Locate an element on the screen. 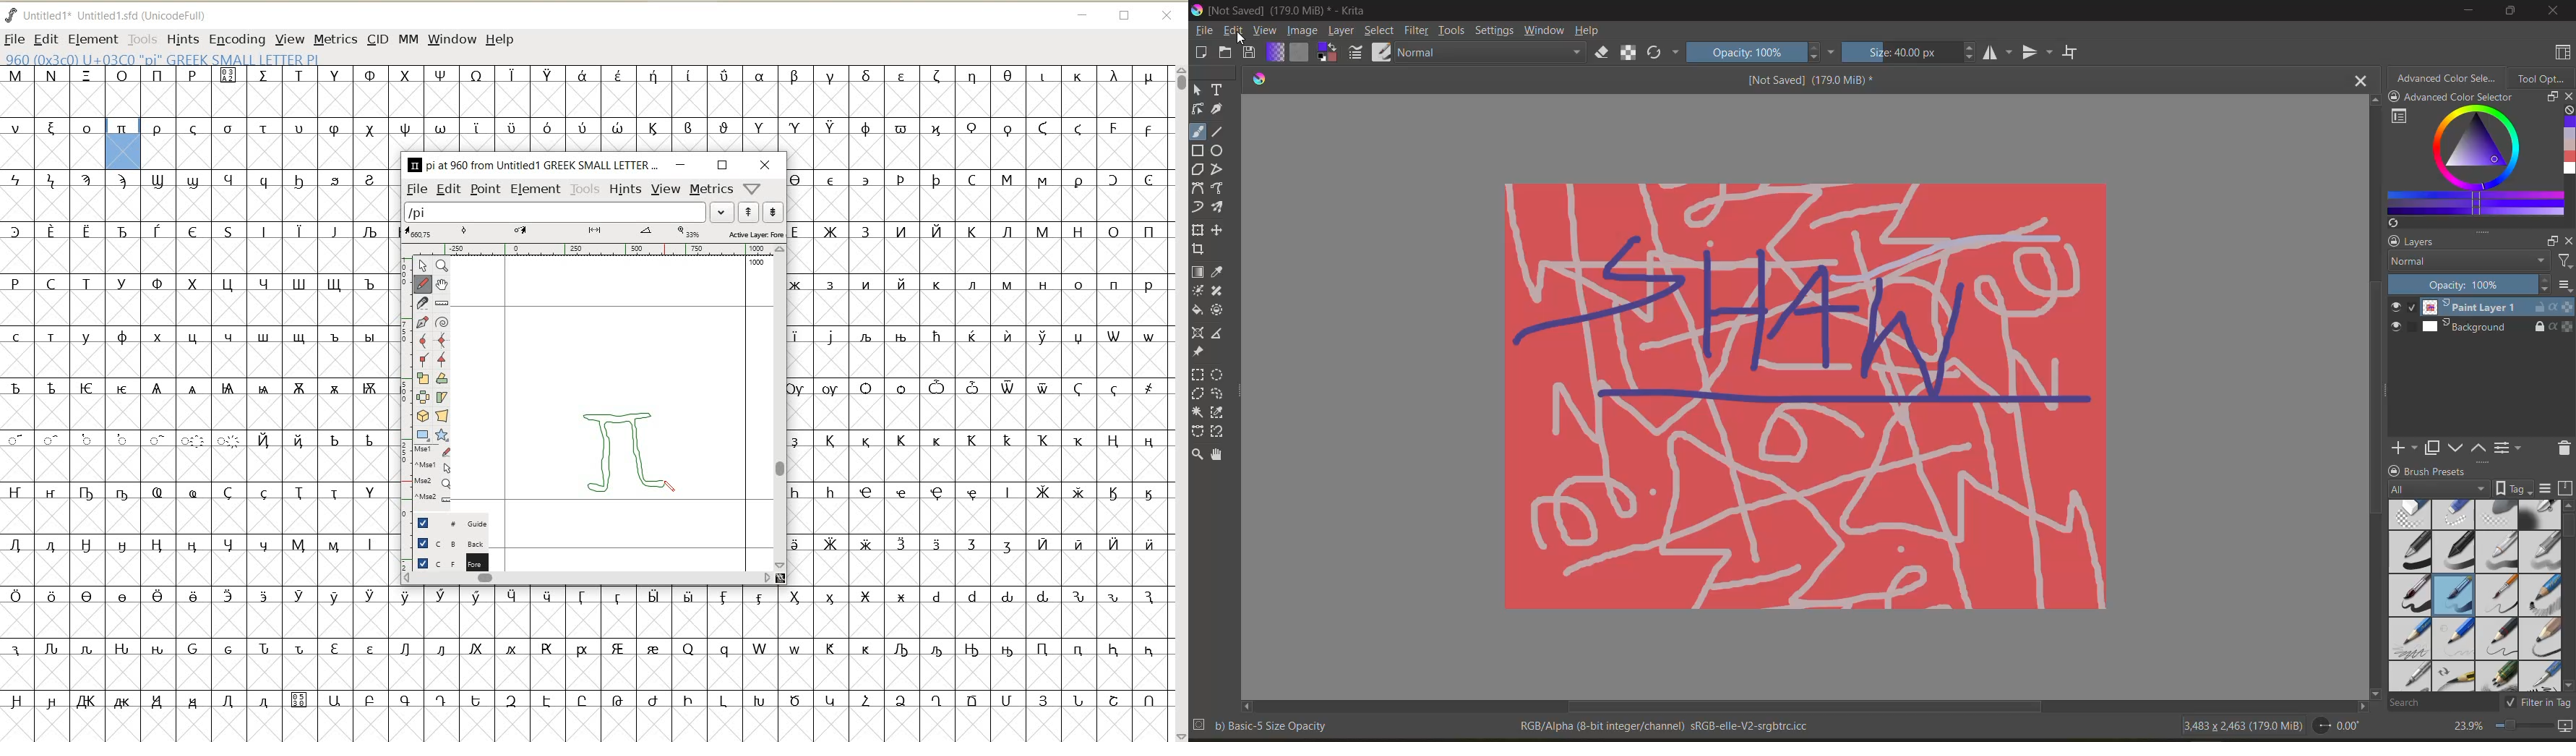 The width and height of the screenshot is (2576, 756). b) Basic-5 Size Opacity is located at coordinates (1265, 727).